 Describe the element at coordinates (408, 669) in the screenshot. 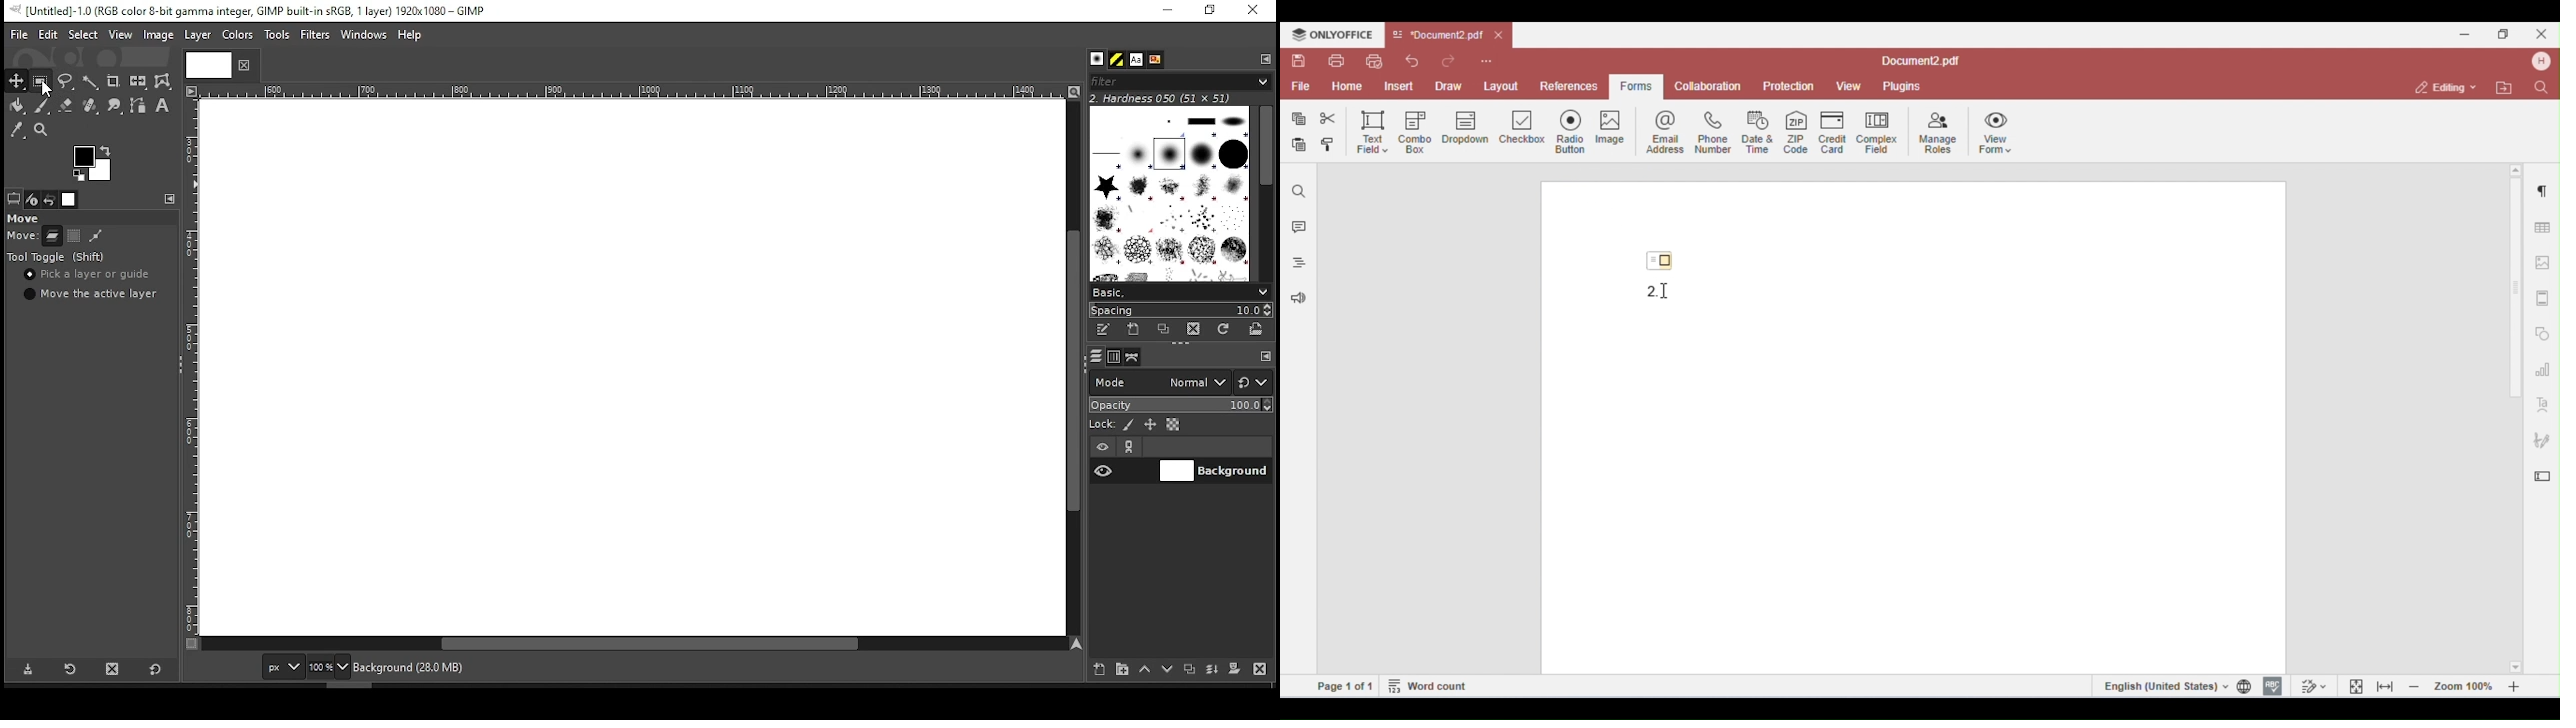

I see `background (28.0mb)` at that location.